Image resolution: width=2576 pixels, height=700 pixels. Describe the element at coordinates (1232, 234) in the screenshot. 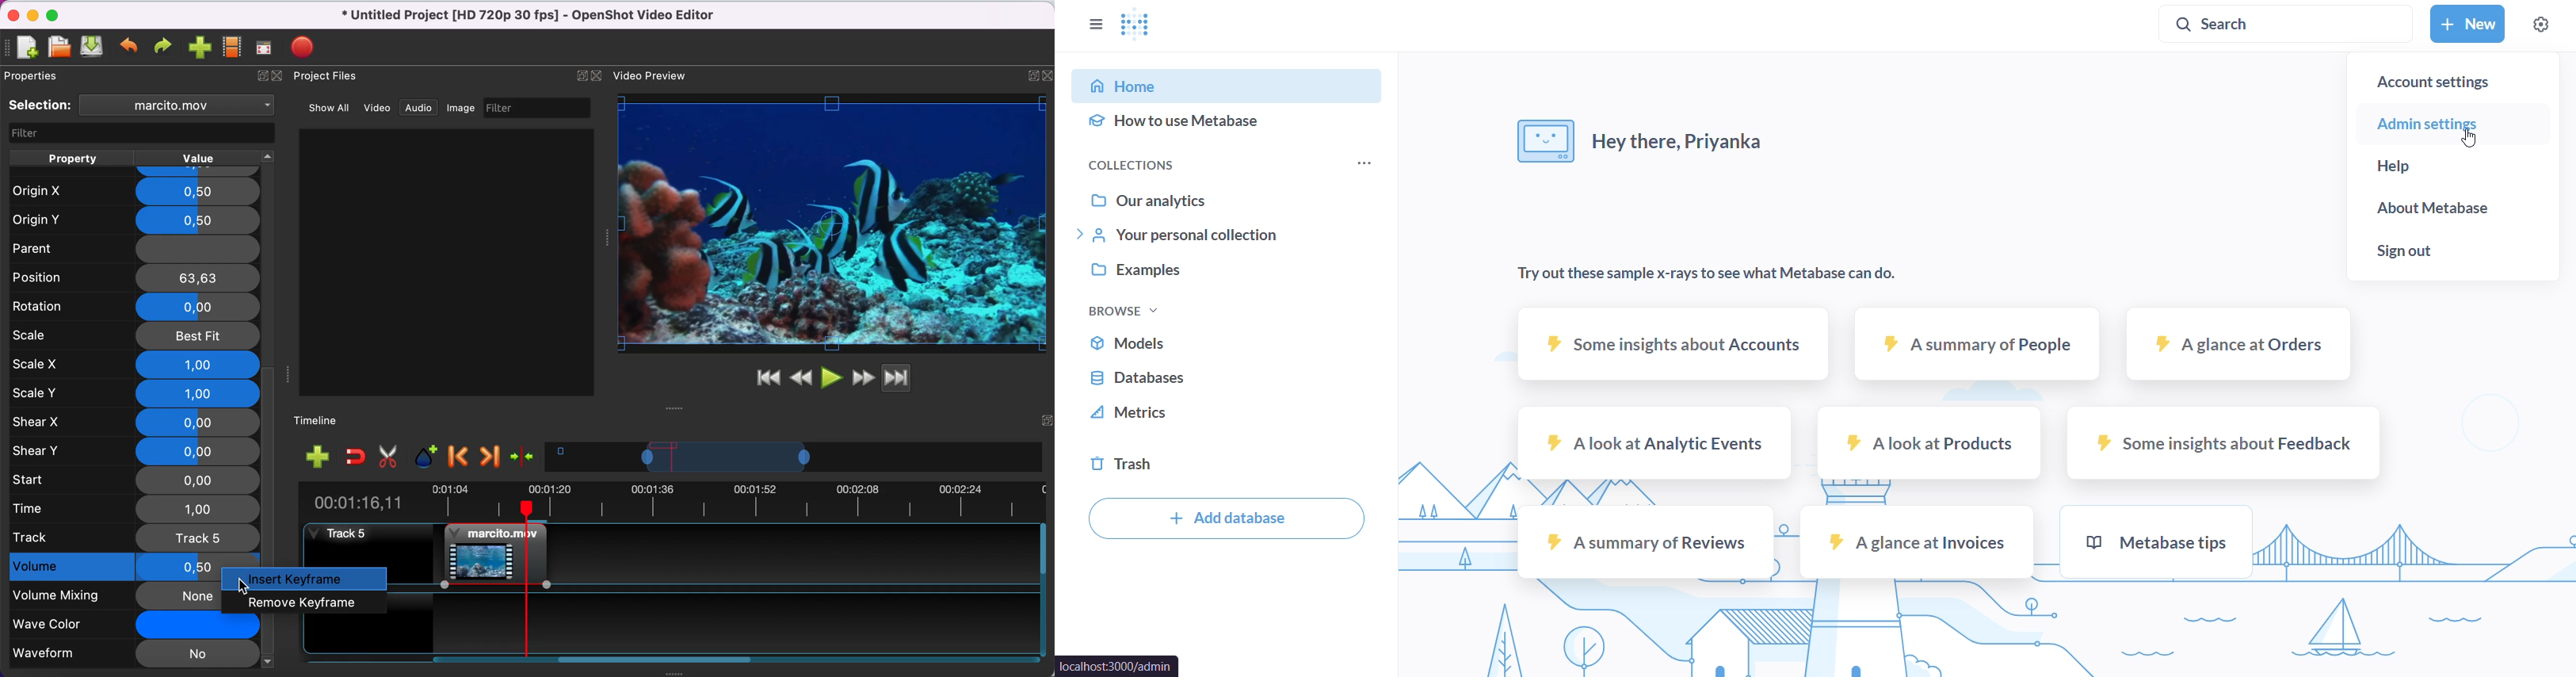

I see `your personal collection` at that location.